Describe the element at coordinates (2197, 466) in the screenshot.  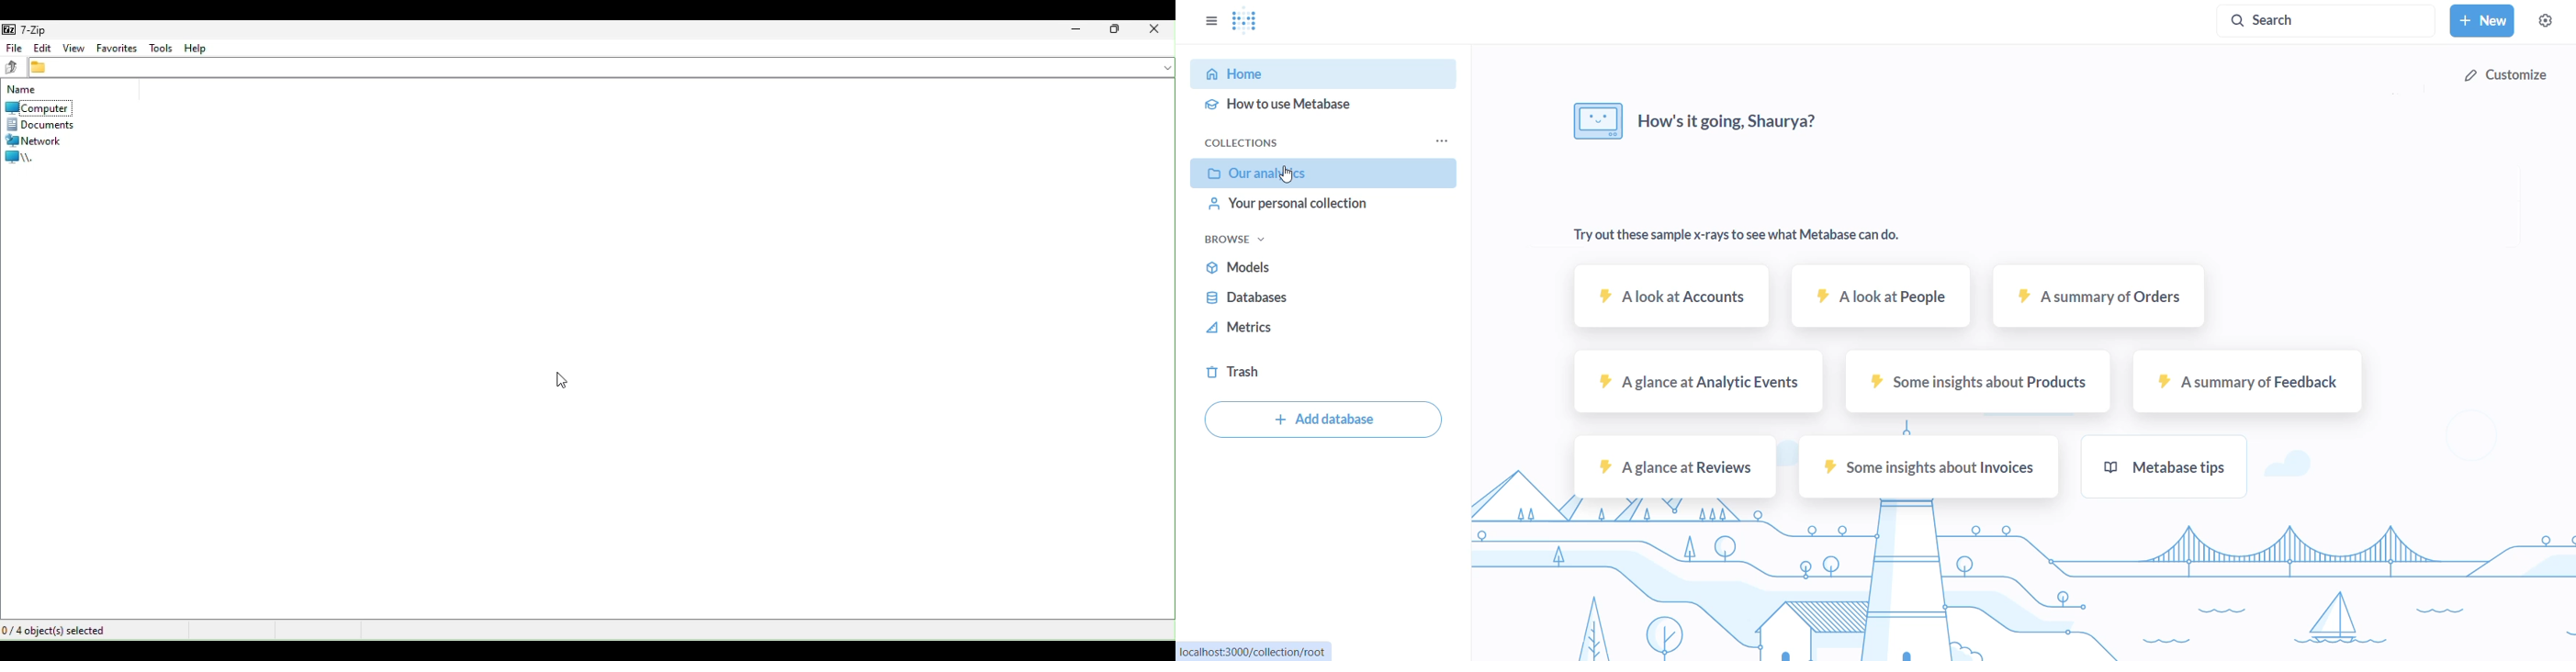
I see `metabase tips sample` at that location.